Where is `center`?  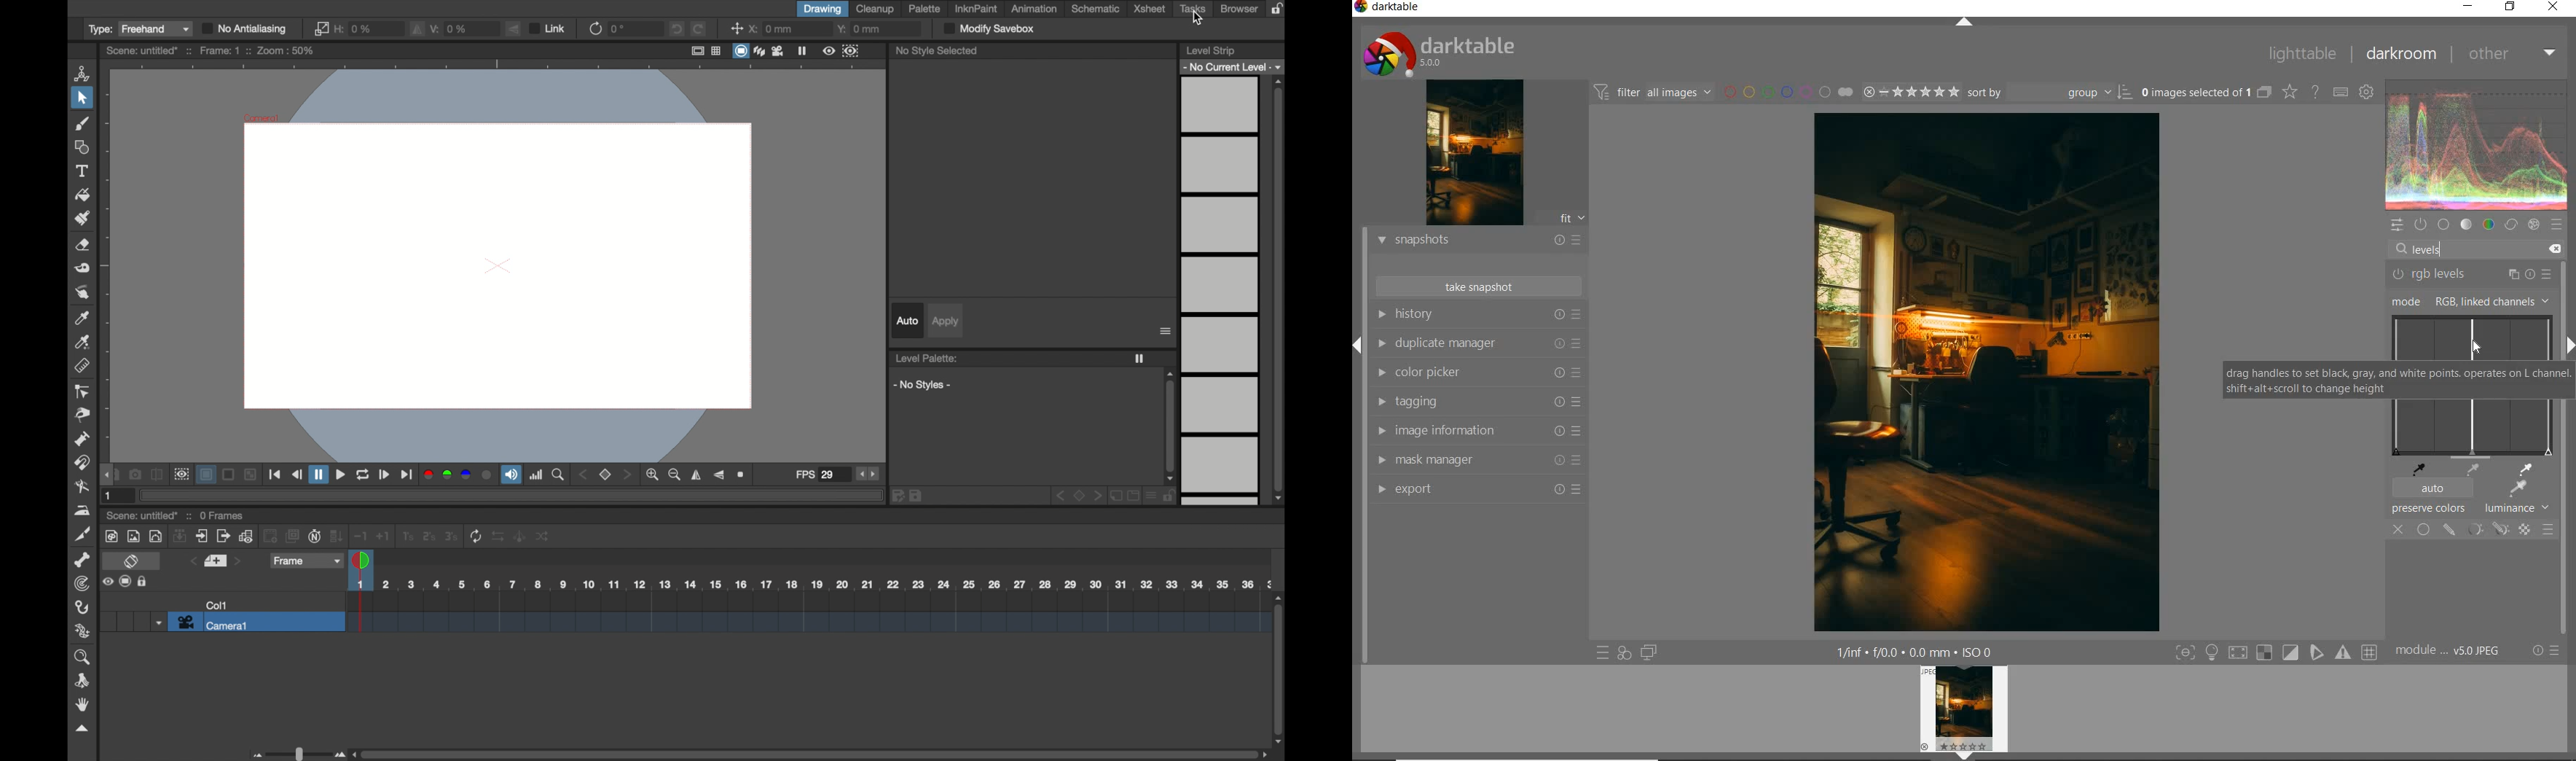
center is located at coordinates (735, 28).